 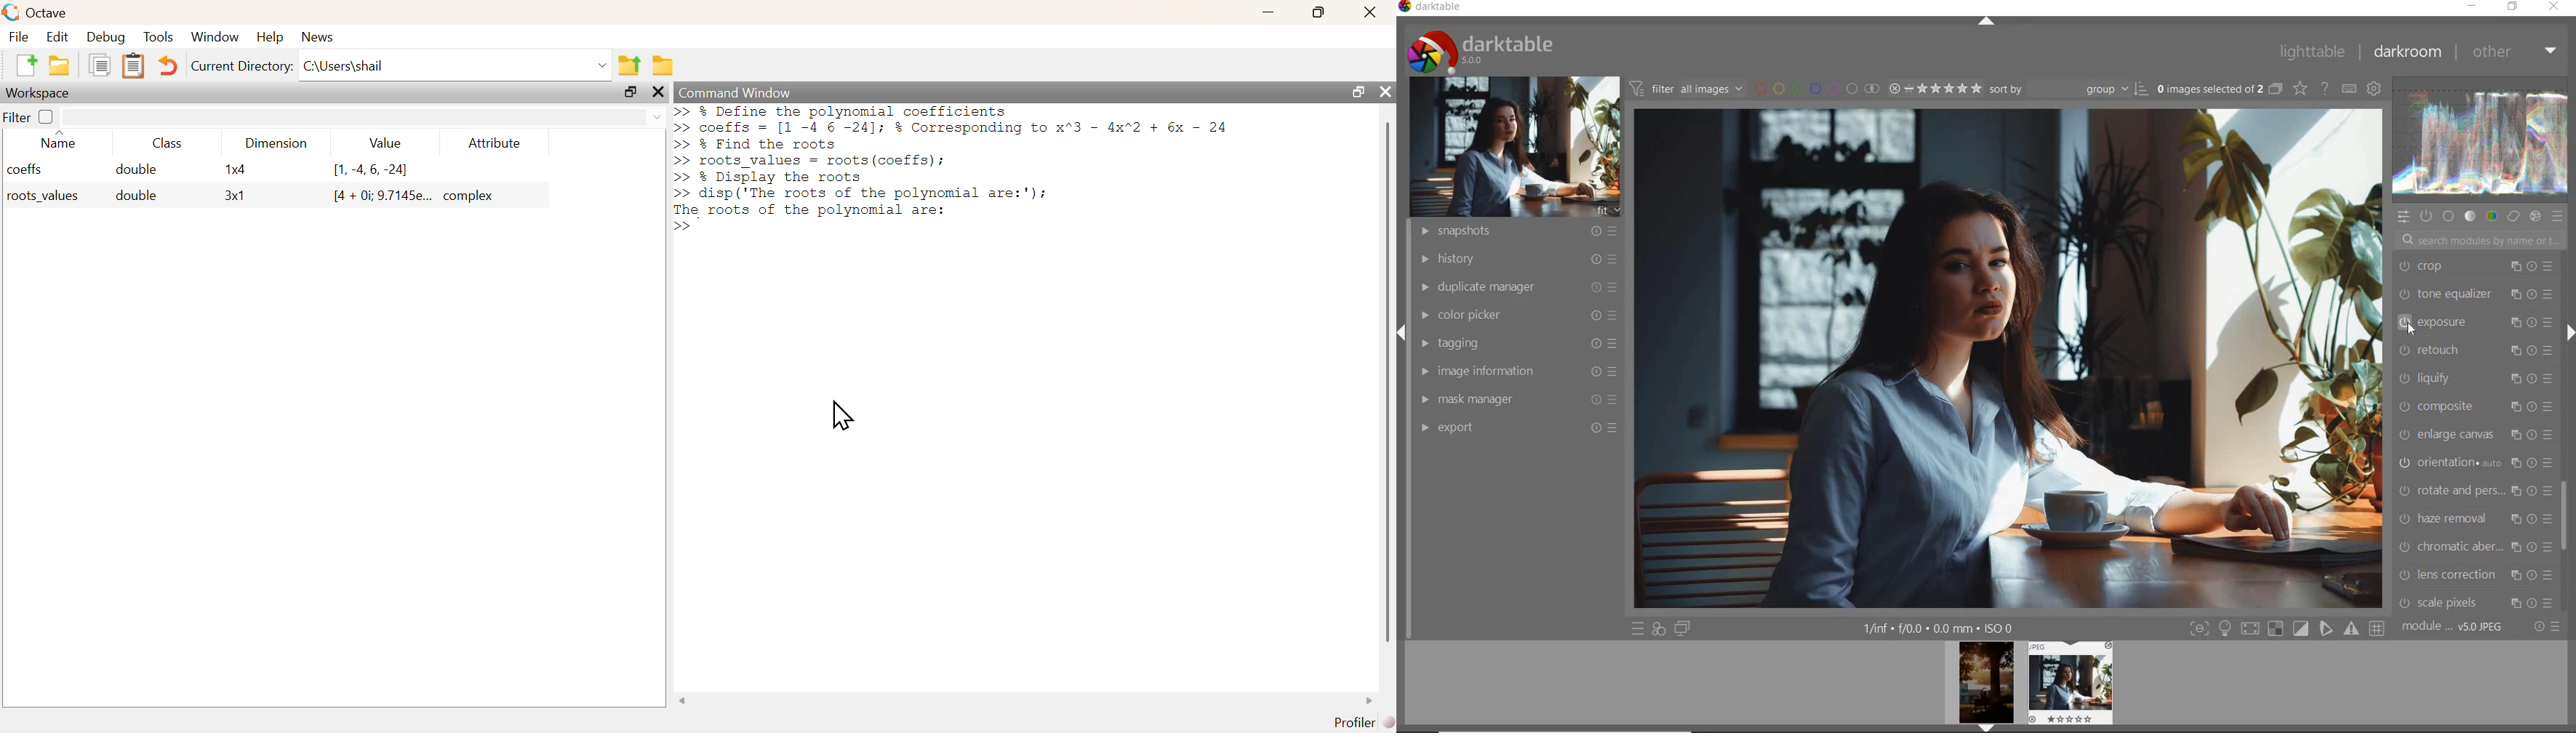 What do you see at coordinates (317, 36) in the screenshot?
I see `News` at bounding box center [317, 36].